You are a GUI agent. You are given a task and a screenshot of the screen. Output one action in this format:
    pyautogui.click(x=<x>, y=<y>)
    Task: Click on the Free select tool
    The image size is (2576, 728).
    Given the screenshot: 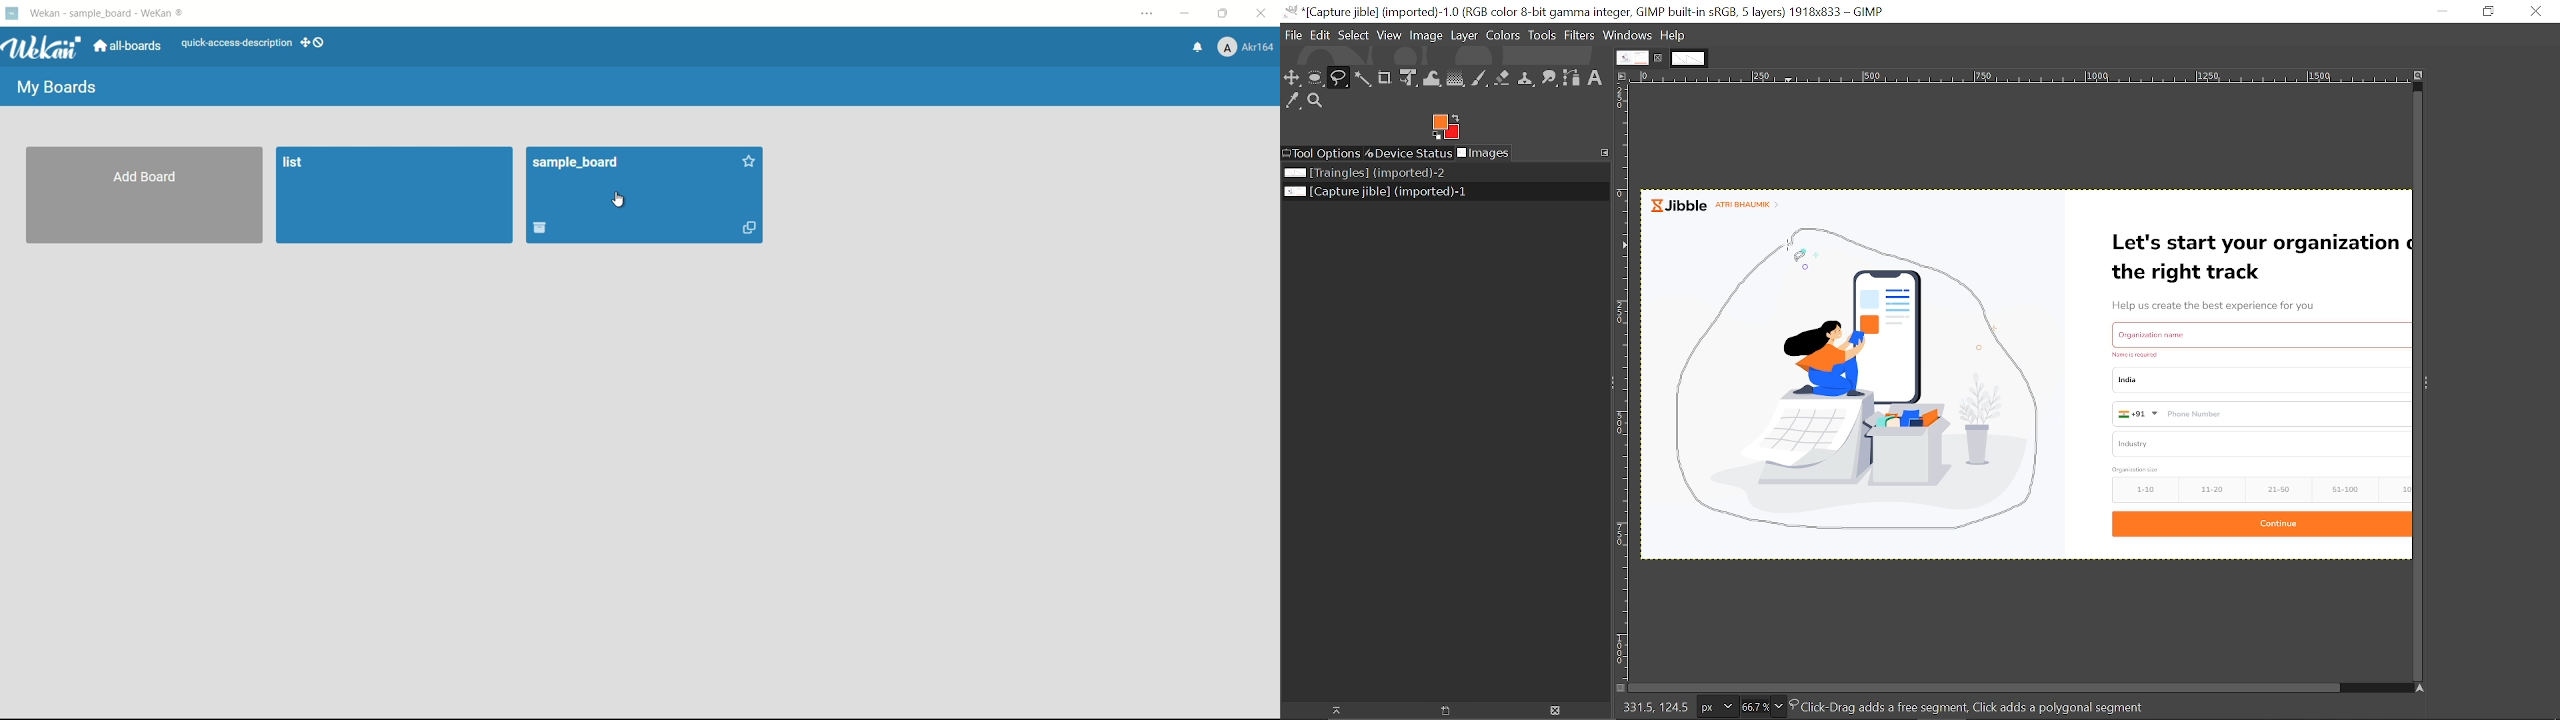 What is the action you would take?
    pyautogui.click(x=1340, y=79)
    